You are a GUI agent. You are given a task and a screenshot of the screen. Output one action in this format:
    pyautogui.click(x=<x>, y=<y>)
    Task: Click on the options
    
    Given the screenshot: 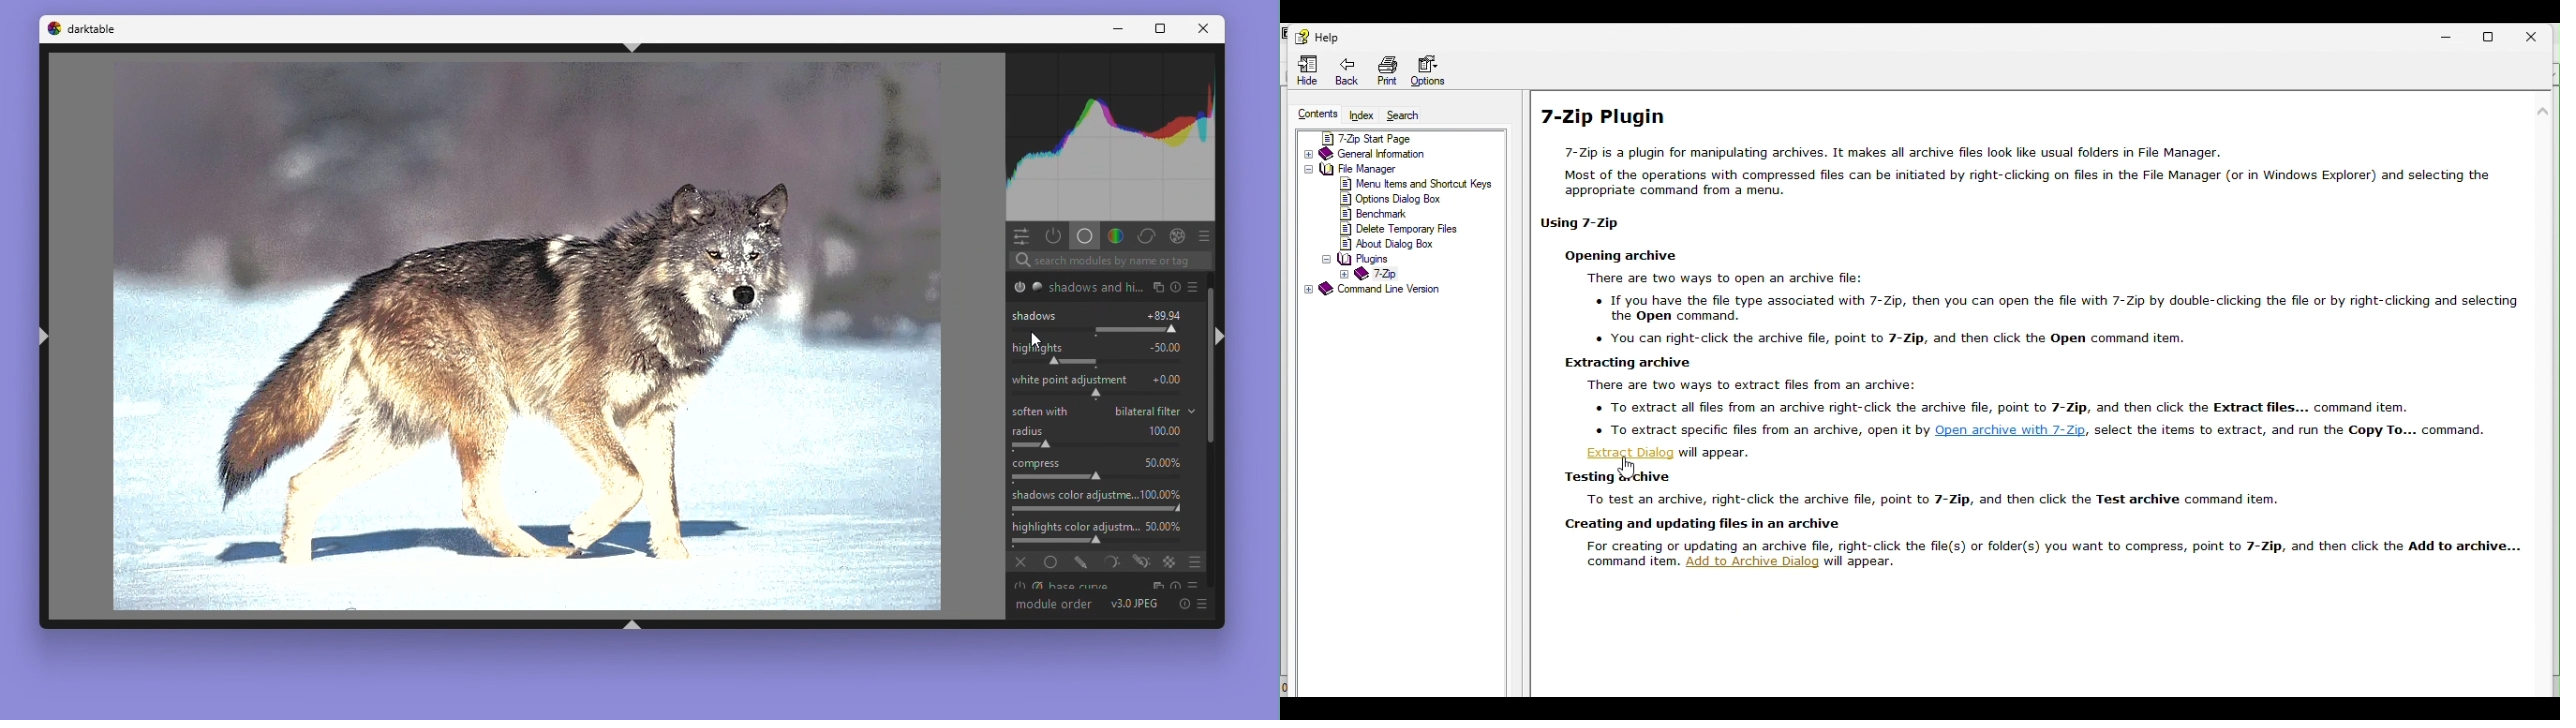 What is the action you would take?
    pyautogui.click(x=1404, y=199)
    